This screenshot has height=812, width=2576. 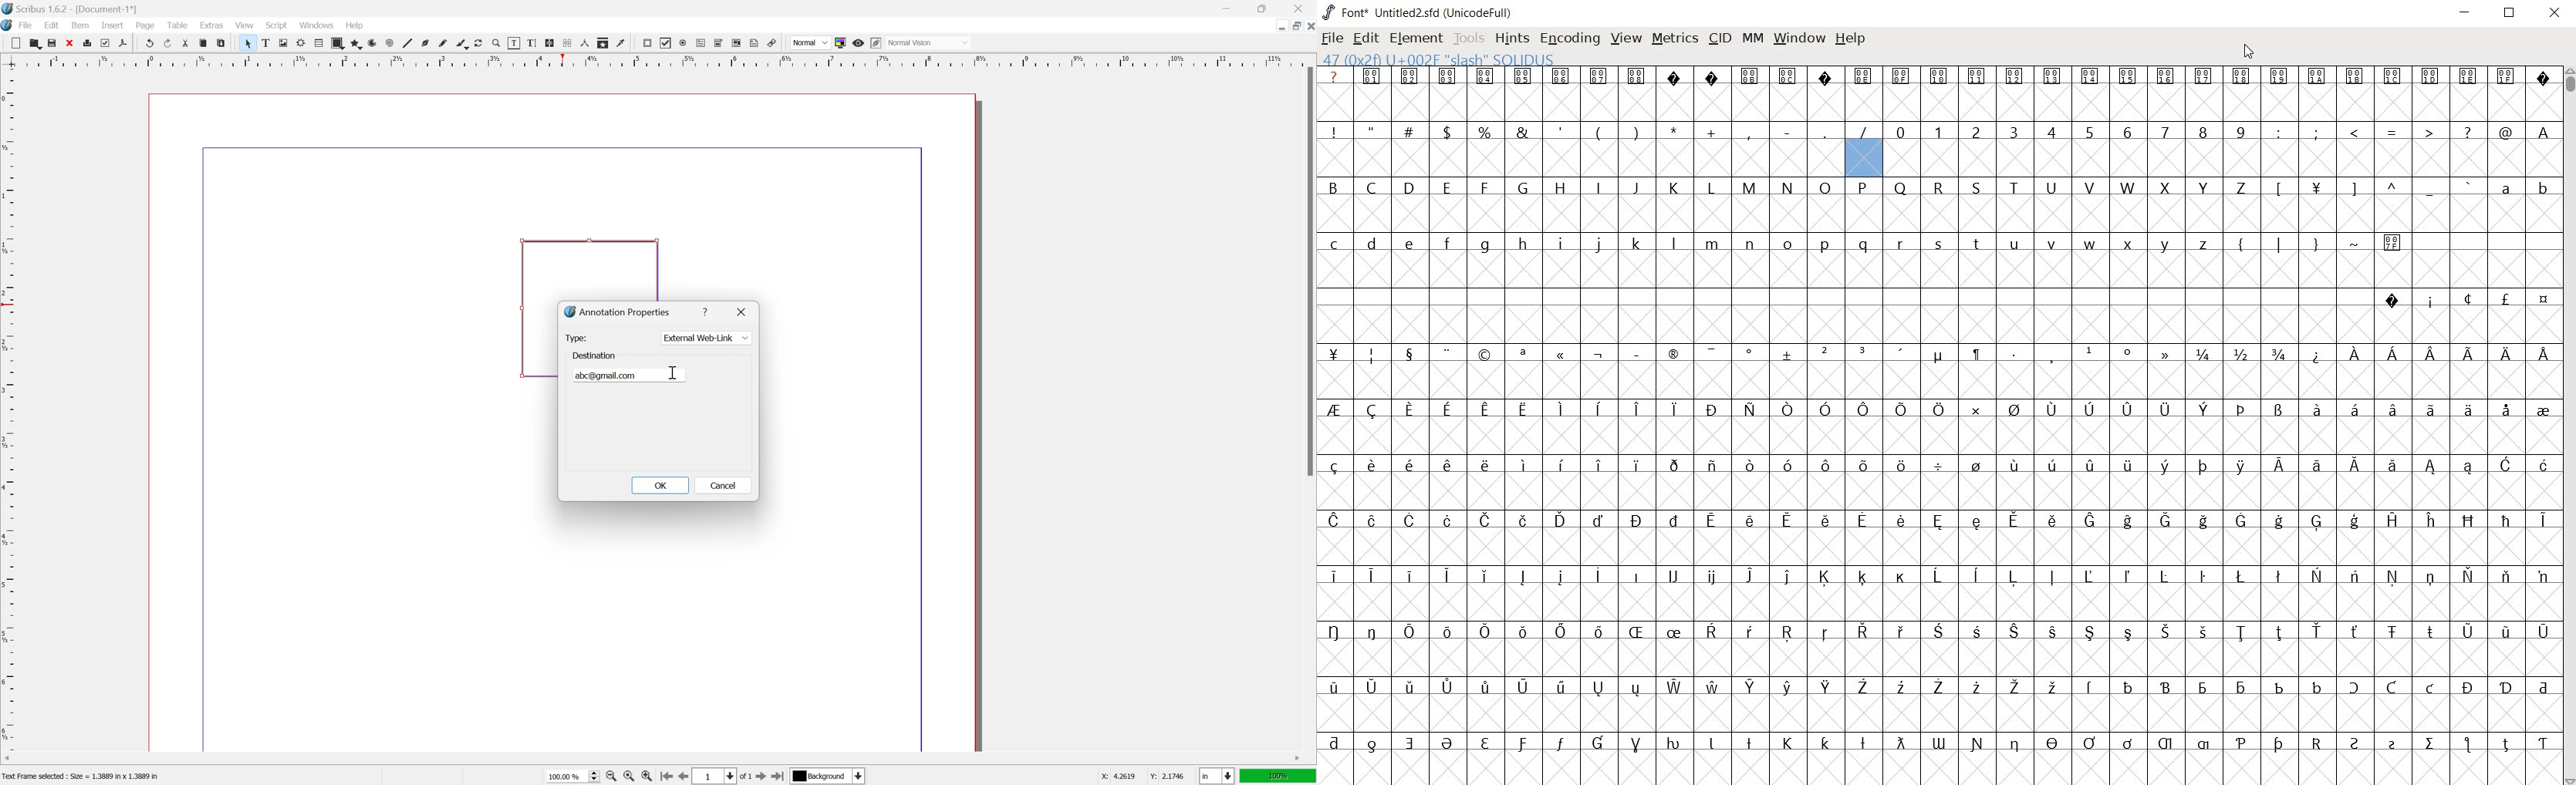 What do you see at coordinates (2464, 15) in the screenshot?
I see `MINIMIZE` at bounding box center [2464, 15].